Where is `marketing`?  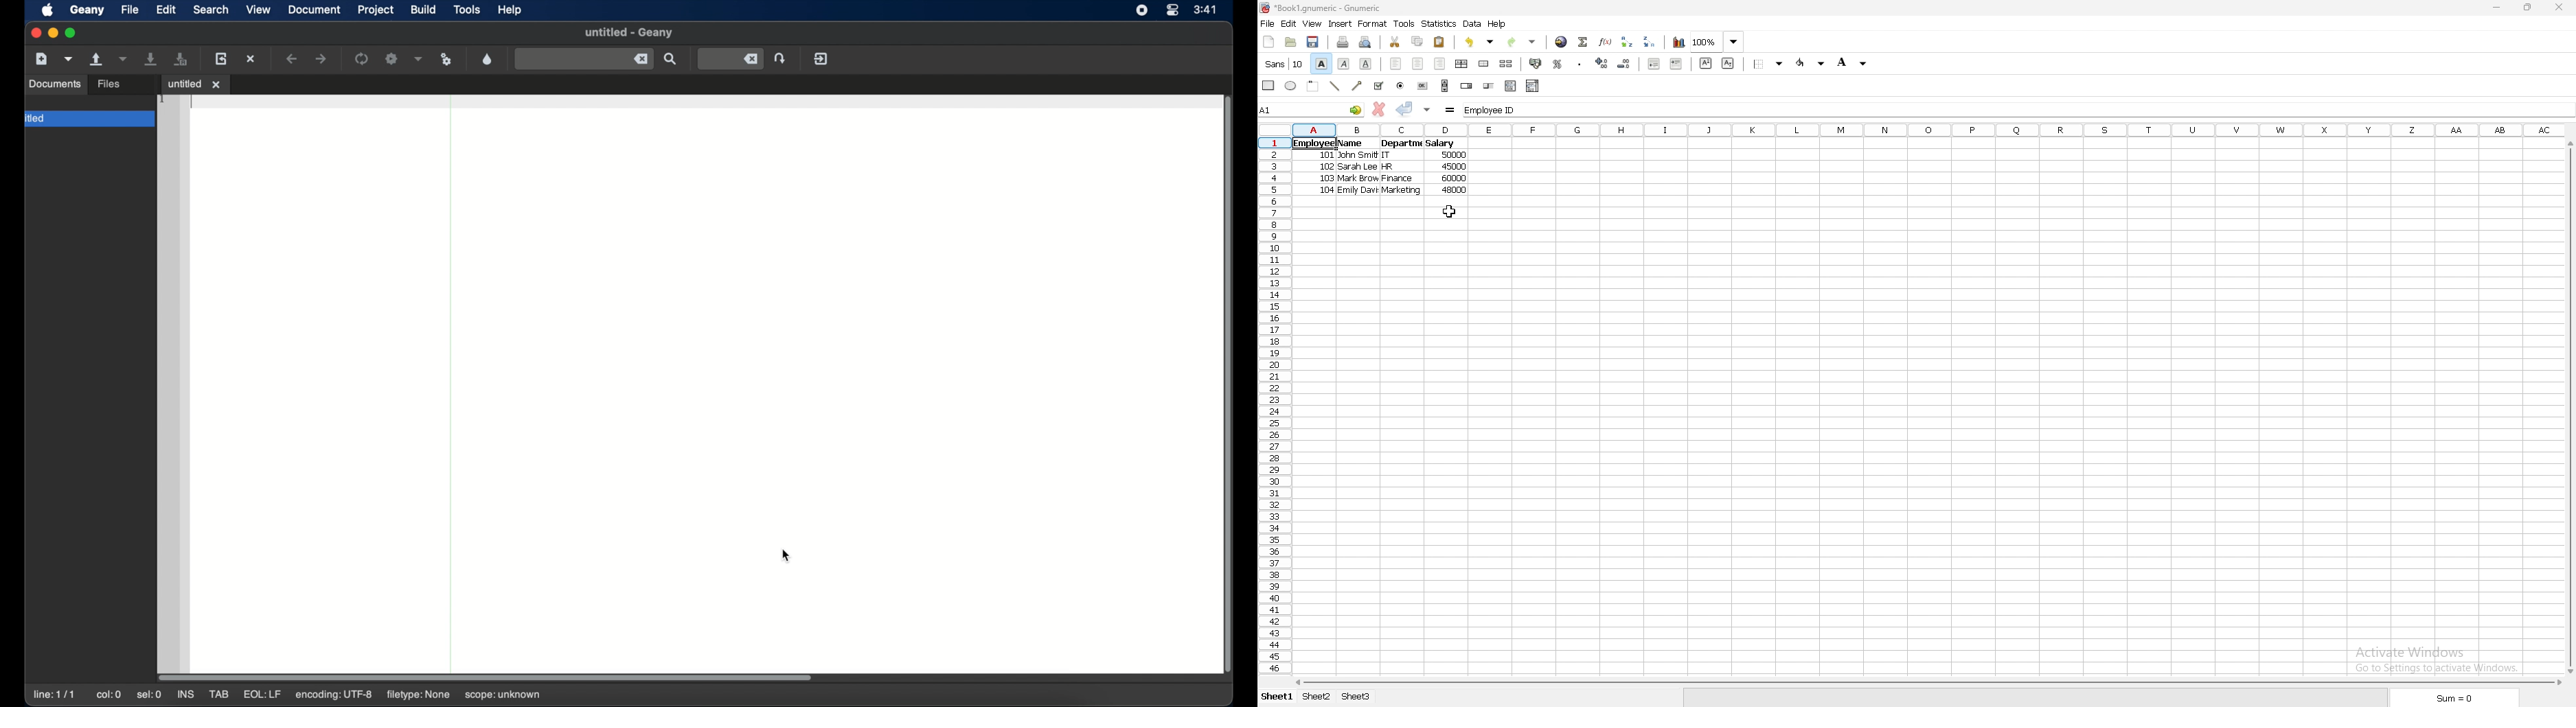 marketing is located at coordinates (1404, 190).